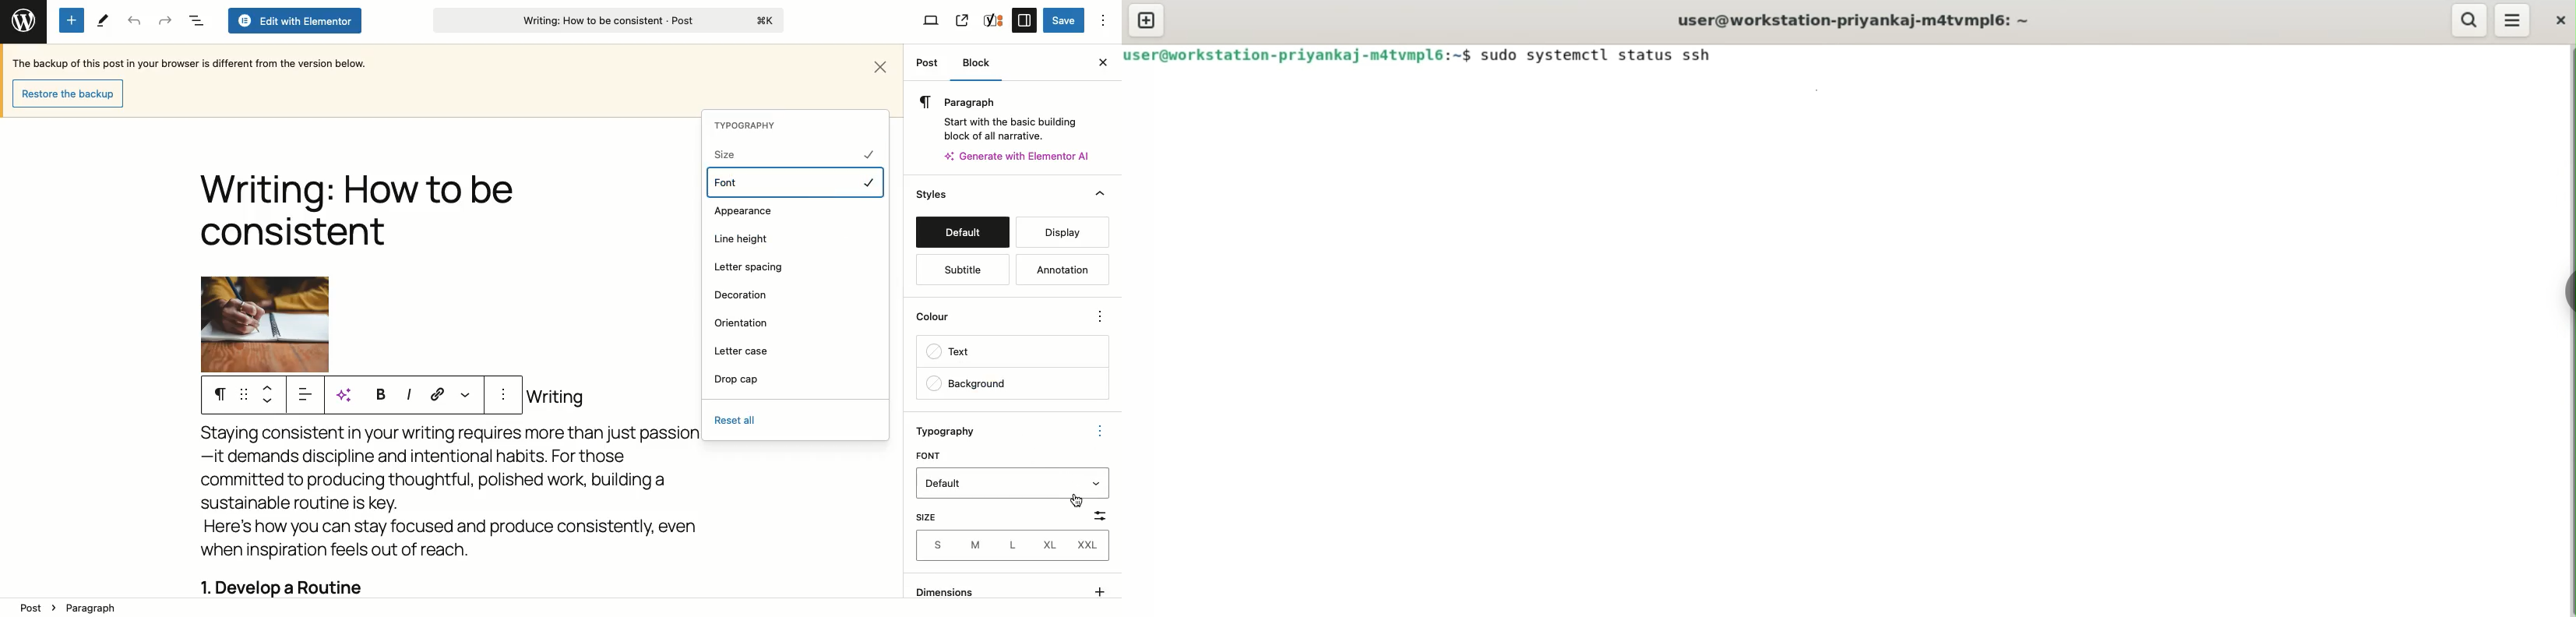 Image resolution: width=2576 pixels, height=644 pixels. I want to click on Post, so click(927, 64).